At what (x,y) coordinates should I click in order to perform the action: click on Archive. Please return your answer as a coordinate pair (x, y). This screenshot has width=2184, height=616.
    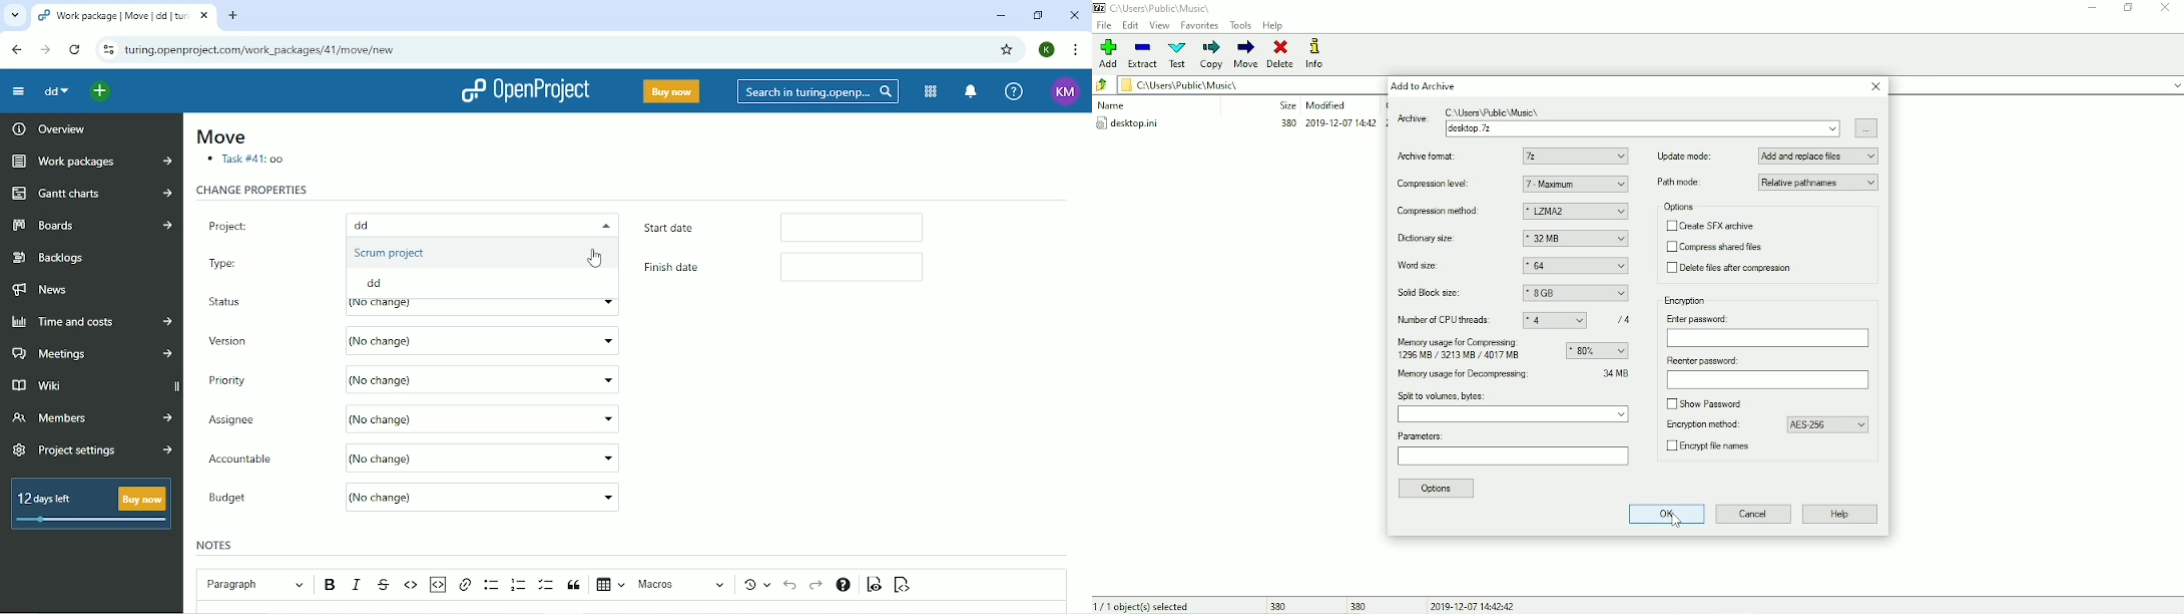
    Looking at the image, I should click on (1411, 122).